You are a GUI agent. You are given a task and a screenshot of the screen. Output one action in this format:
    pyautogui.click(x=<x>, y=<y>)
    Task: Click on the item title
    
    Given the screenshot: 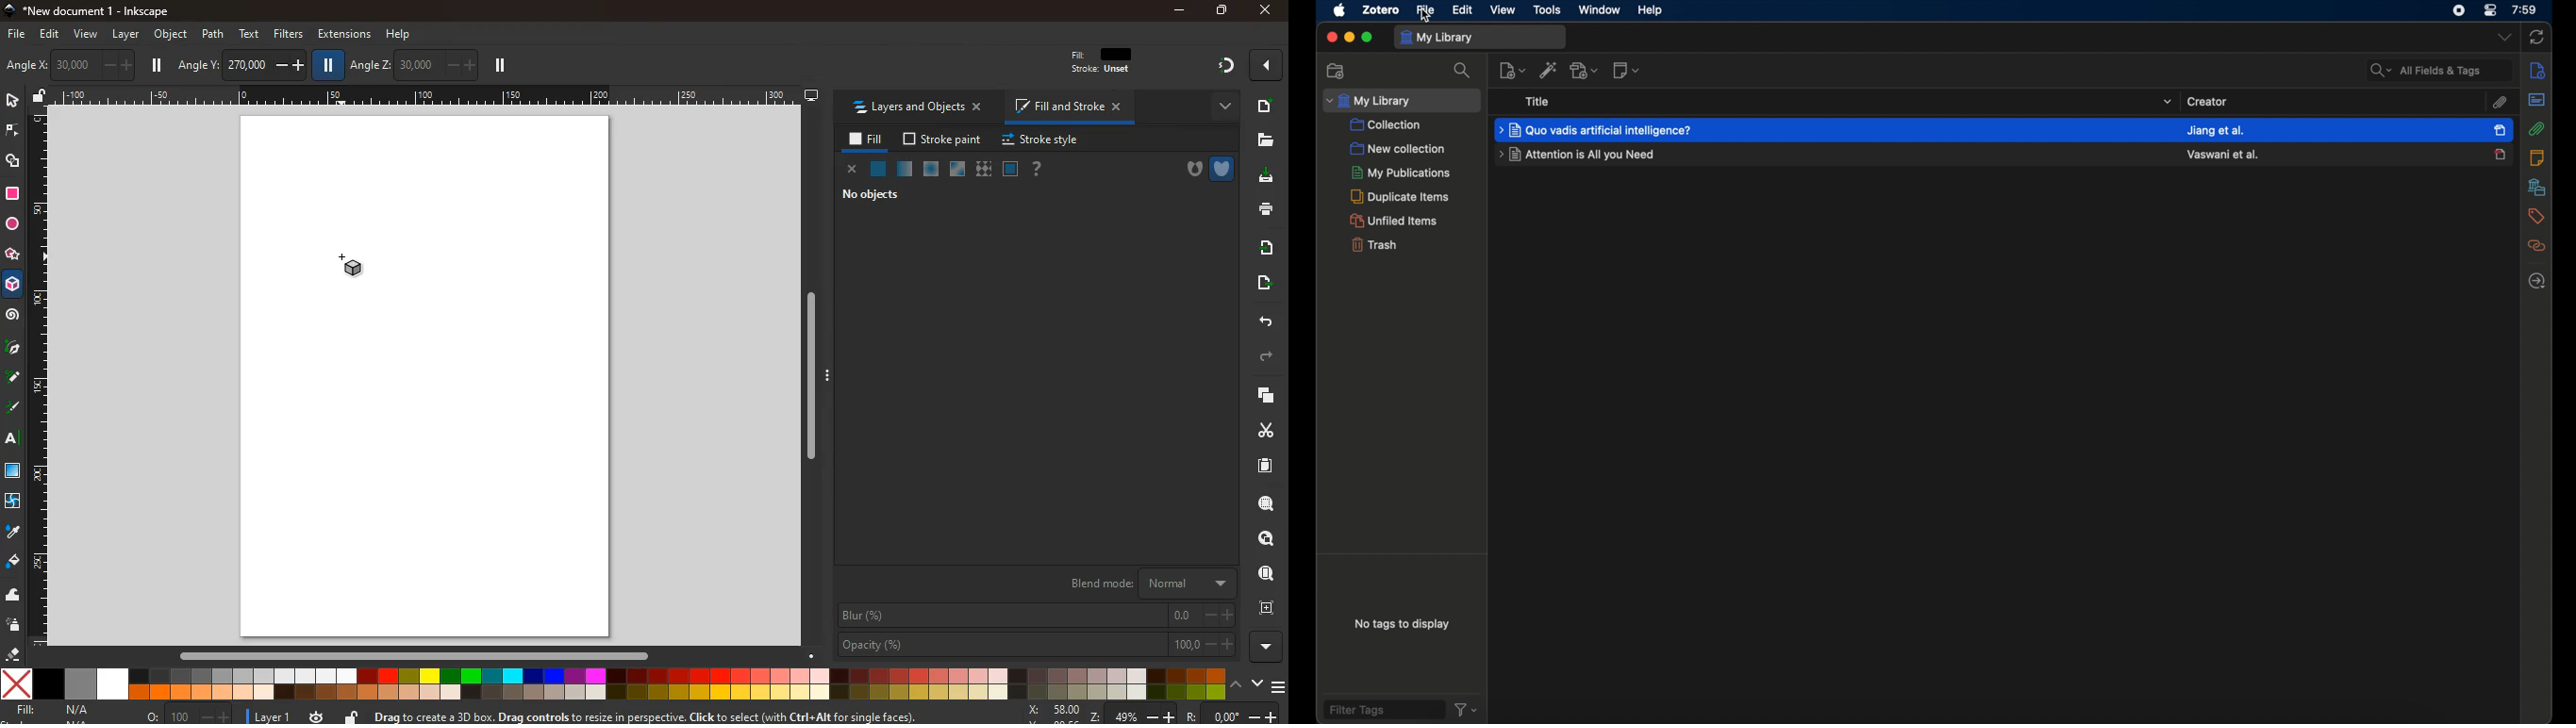 What is the action you would take?
    pyautogui.click(x=1579, y=154)
    